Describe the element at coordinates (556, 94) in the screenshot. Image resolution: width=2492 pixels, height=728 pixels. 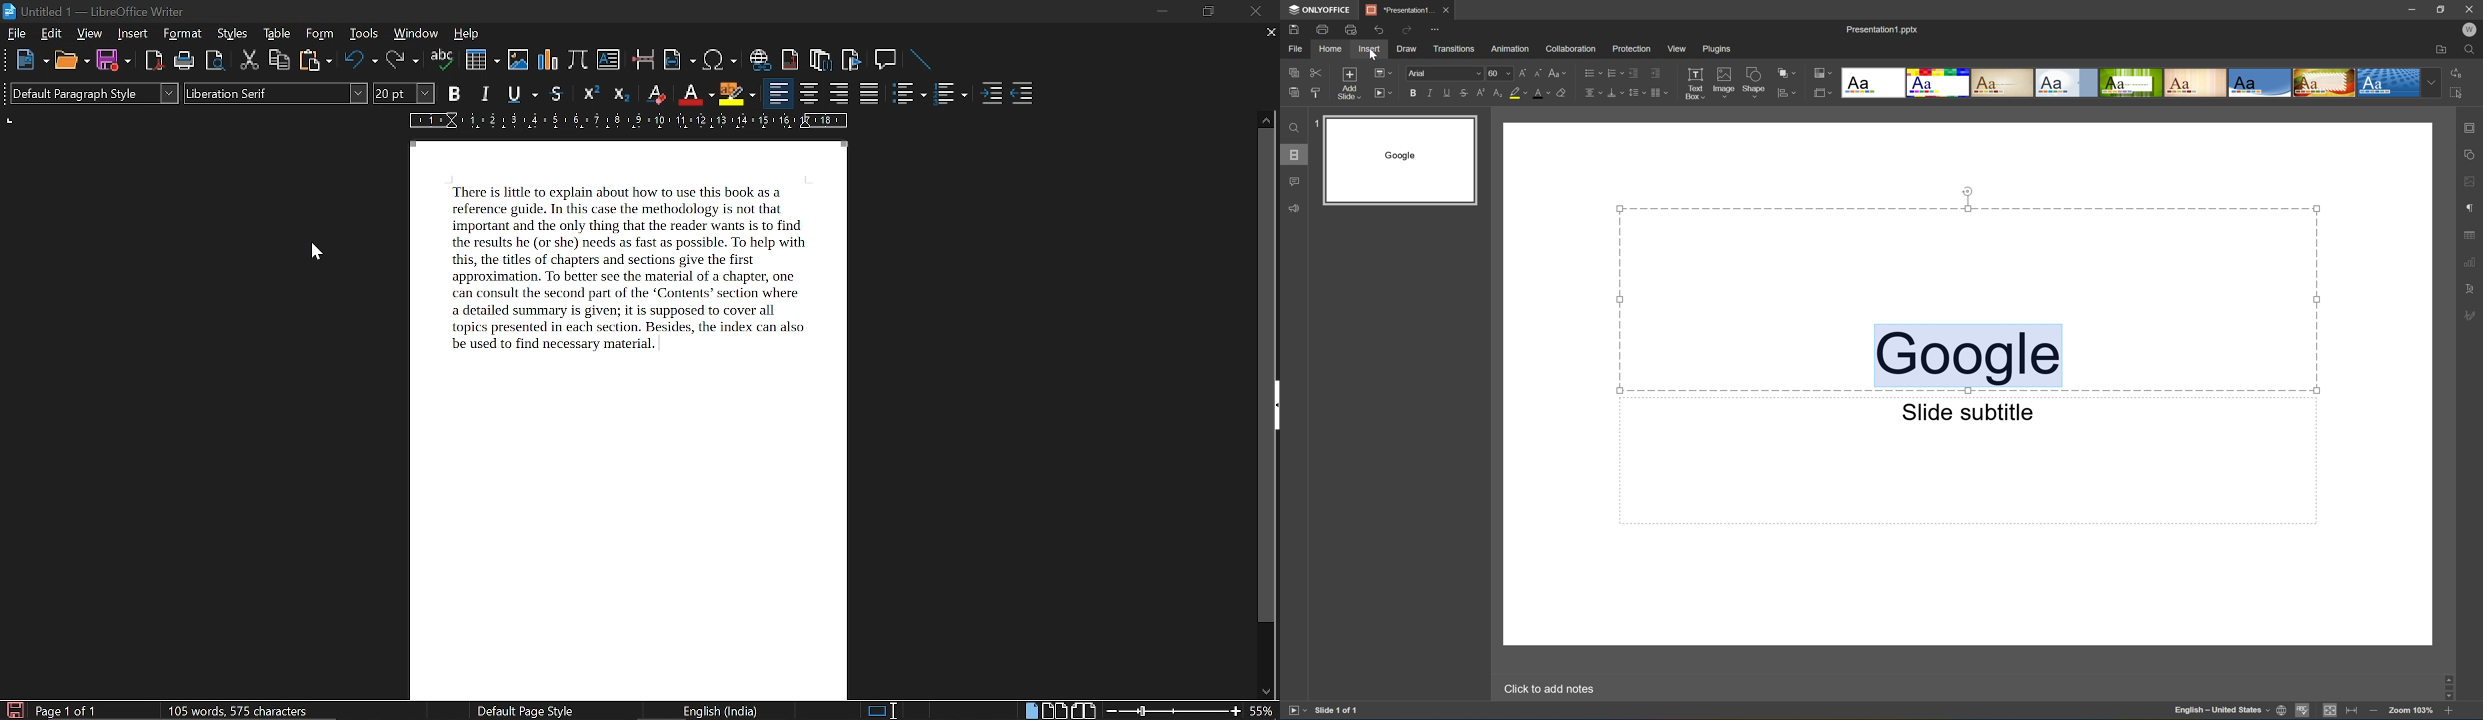
I see `strikethrough` at that location.